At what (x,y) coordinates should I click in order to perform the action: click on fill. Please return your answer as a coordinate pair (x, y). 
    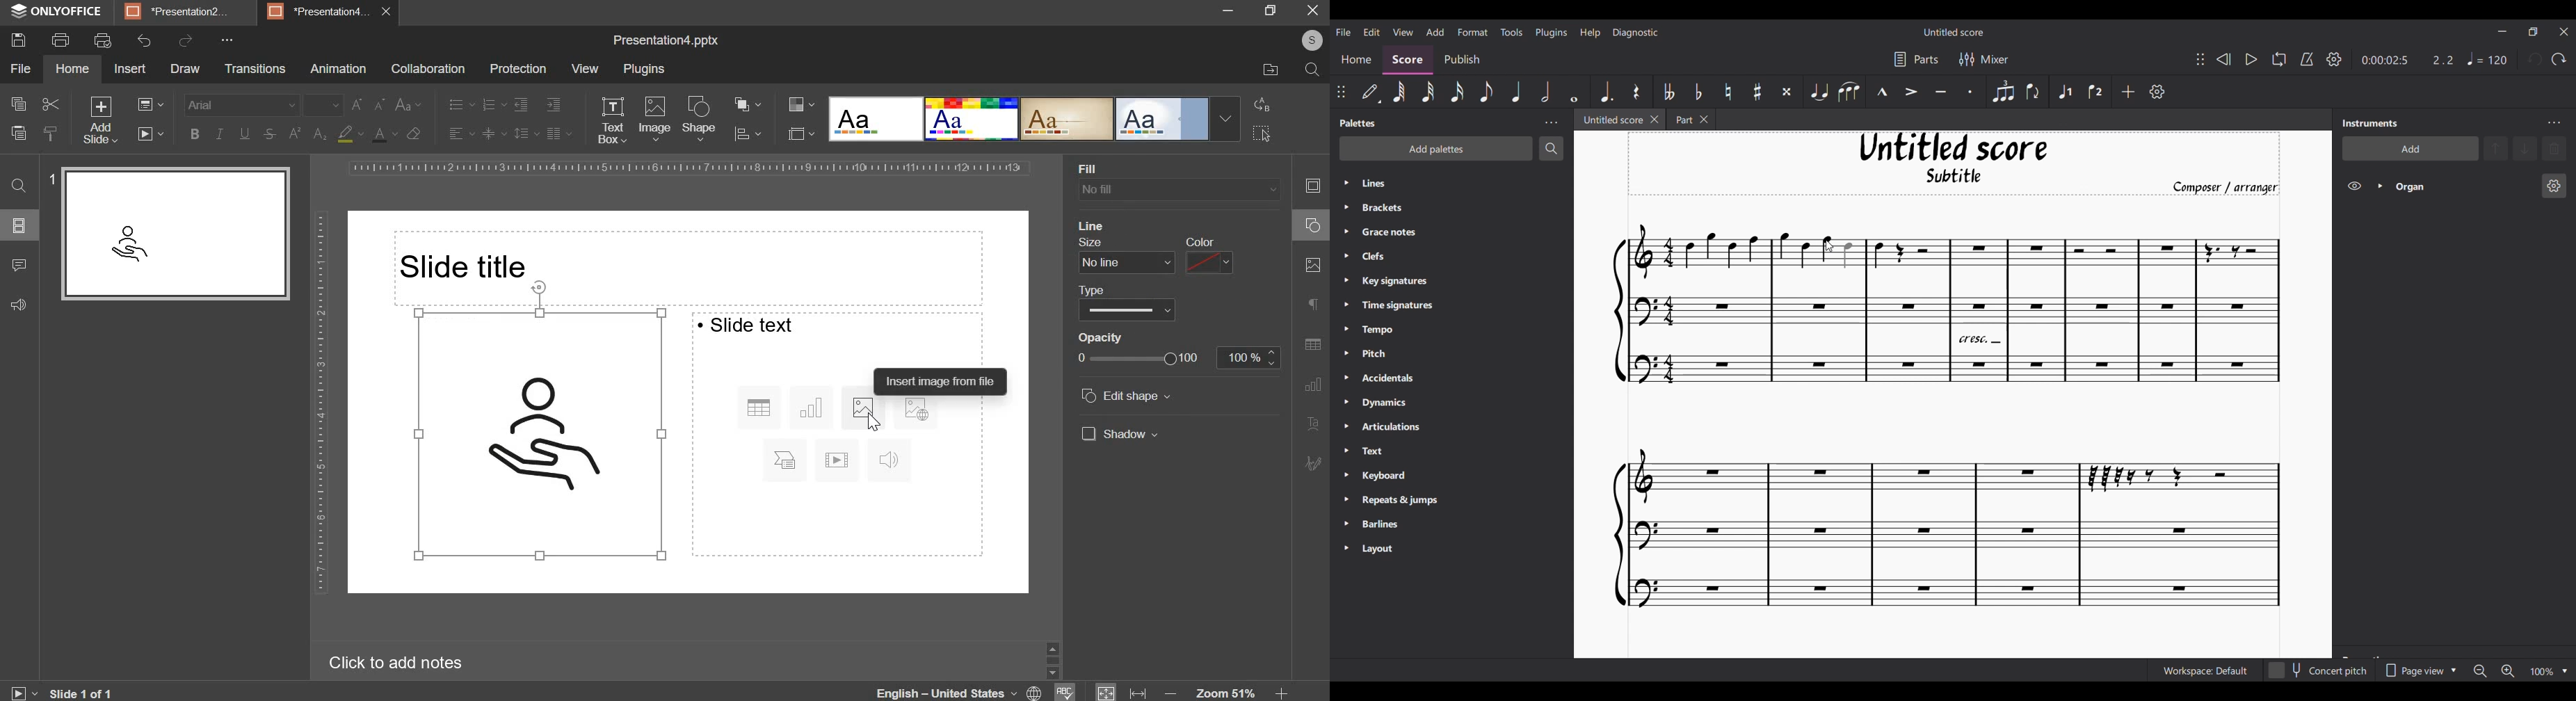
    Looking at the image, I should click on (1088, 166).